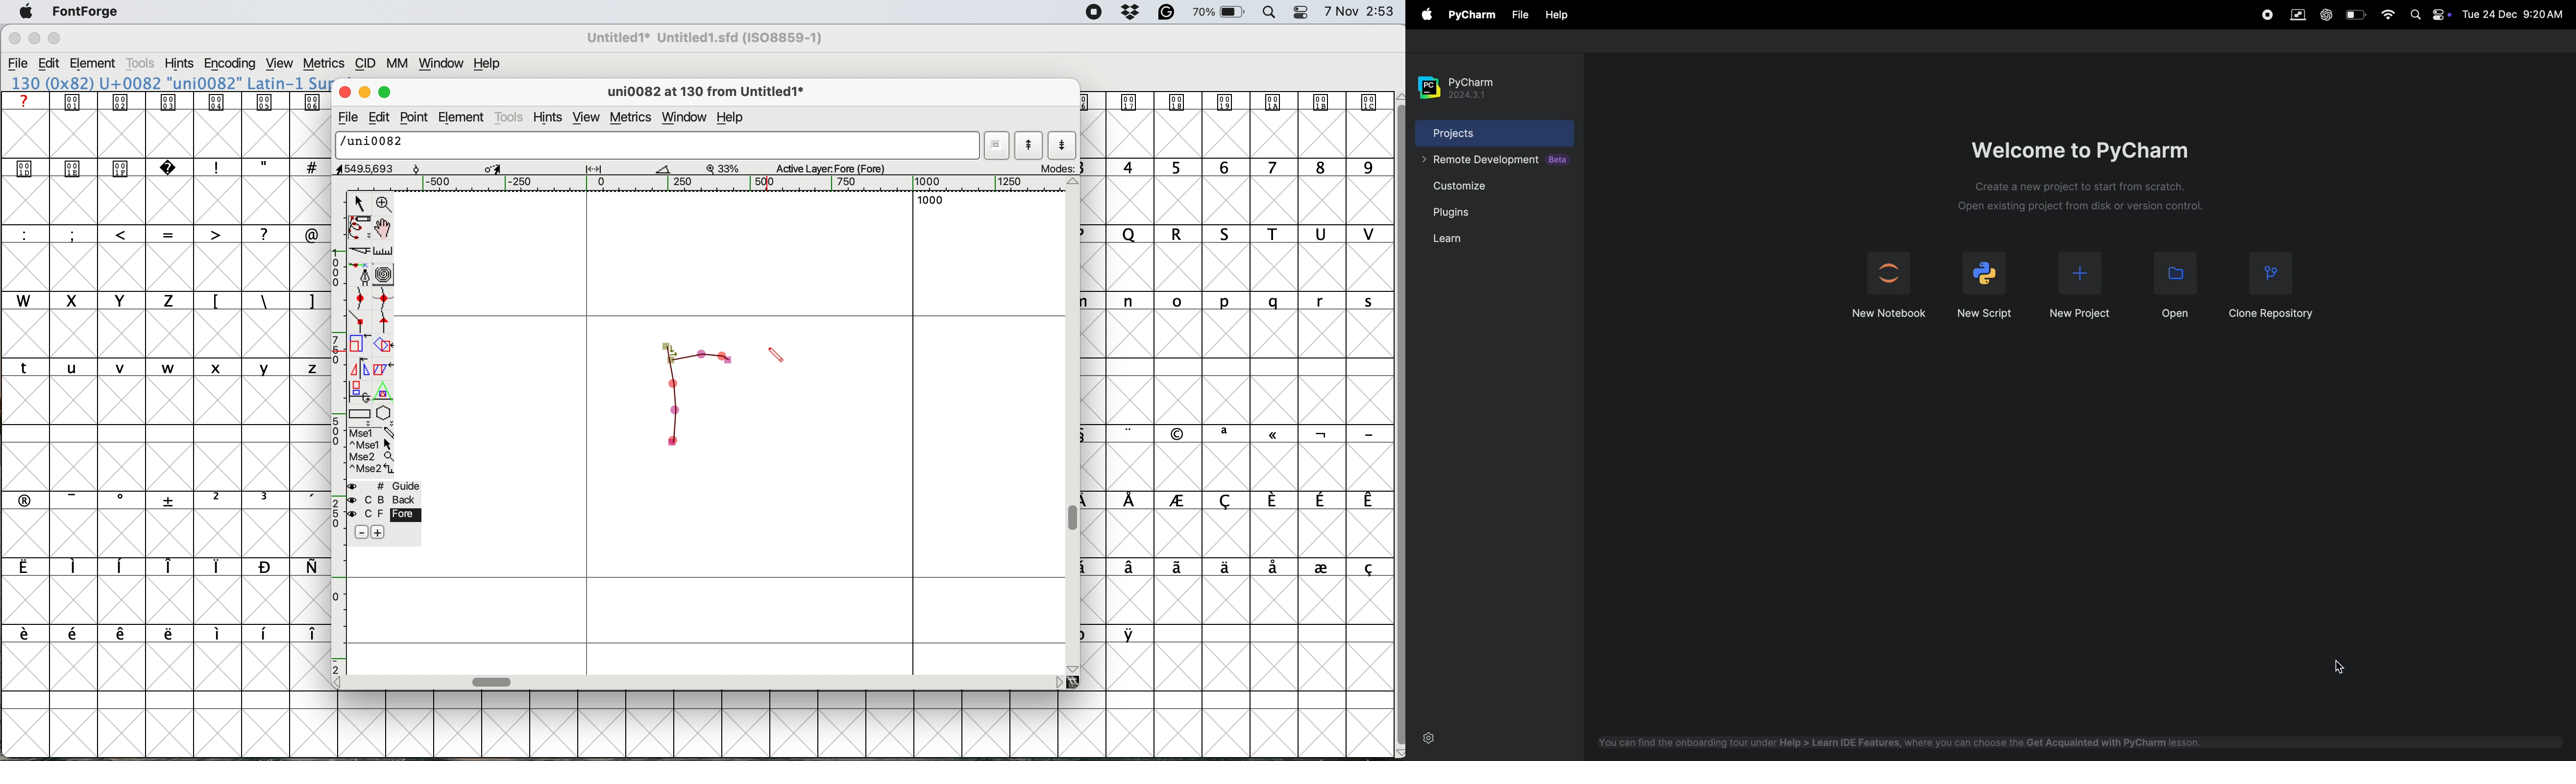 The height and width of the screenshot is (784, 2576). Describe the element at coordinates (170, 82) in the screenshot. I see `130 (0x82) U+0082 "uni0082" Latin-1 Su` at that location.